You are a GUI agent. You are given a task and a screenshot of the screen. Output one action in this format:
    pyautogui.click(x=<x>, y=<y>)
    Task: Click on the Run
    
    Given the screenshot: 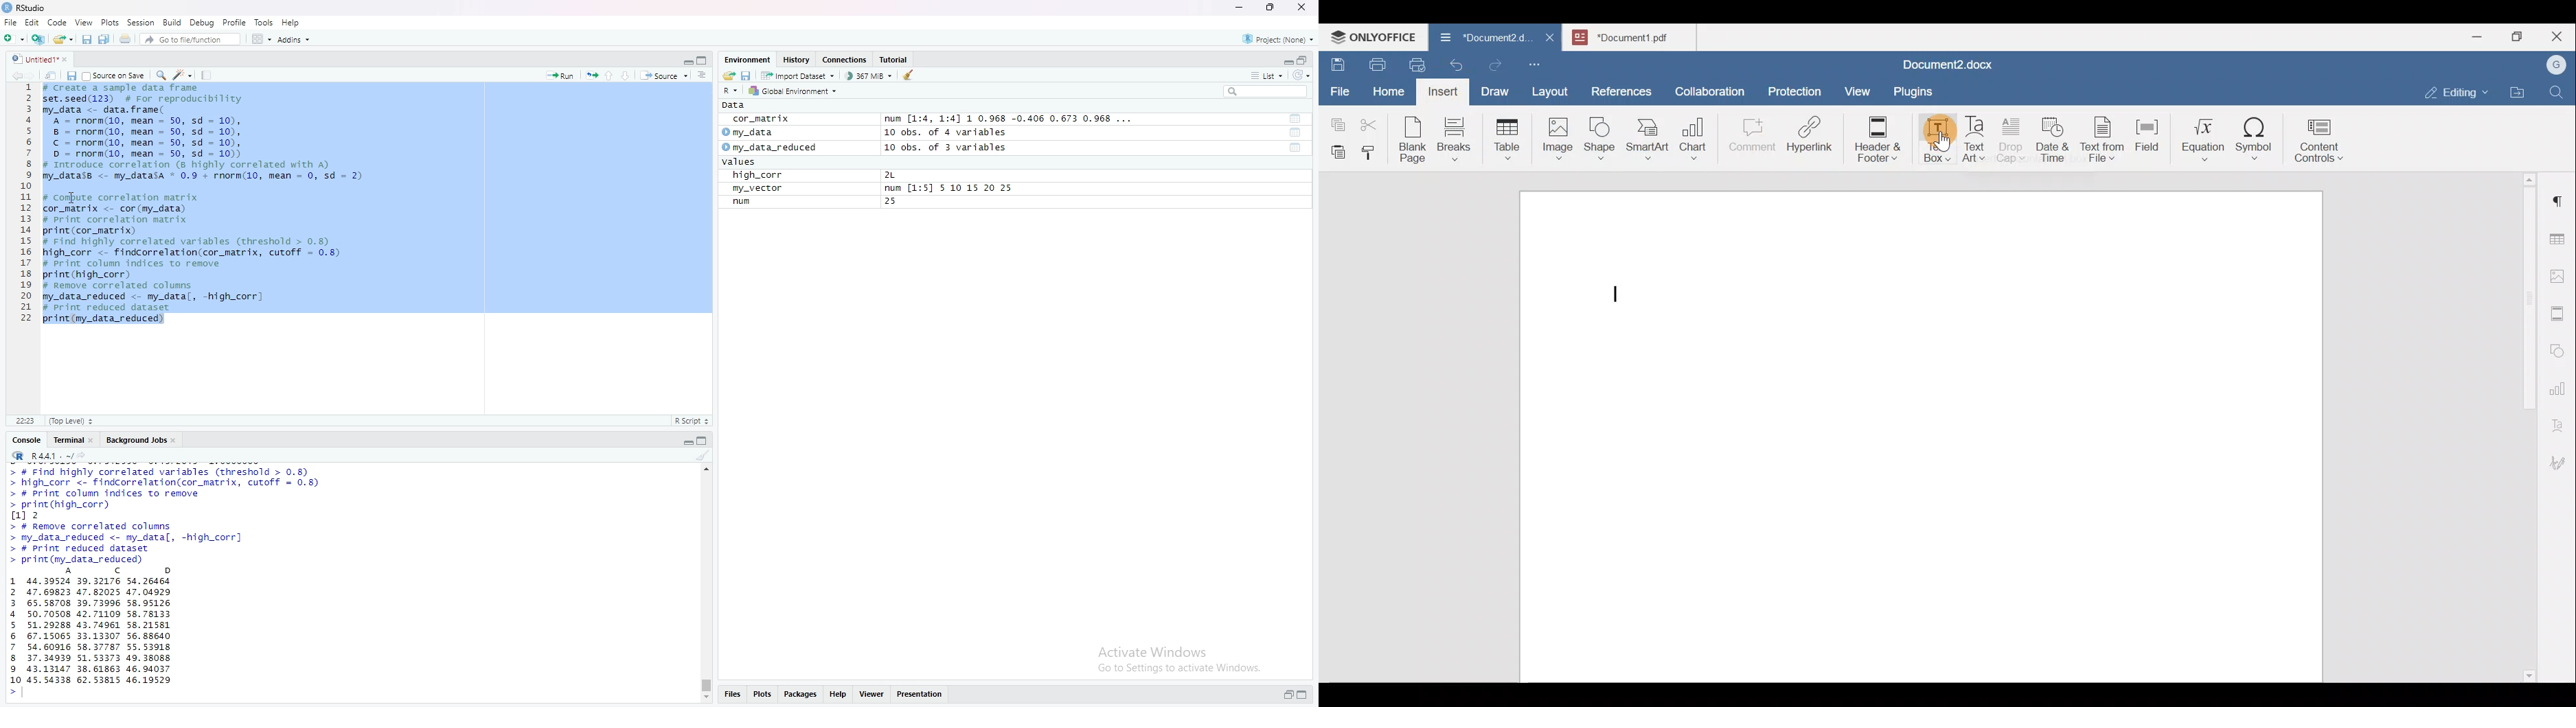 What is the action you would take?
    pyautogui.click(x=562, y=76)
    